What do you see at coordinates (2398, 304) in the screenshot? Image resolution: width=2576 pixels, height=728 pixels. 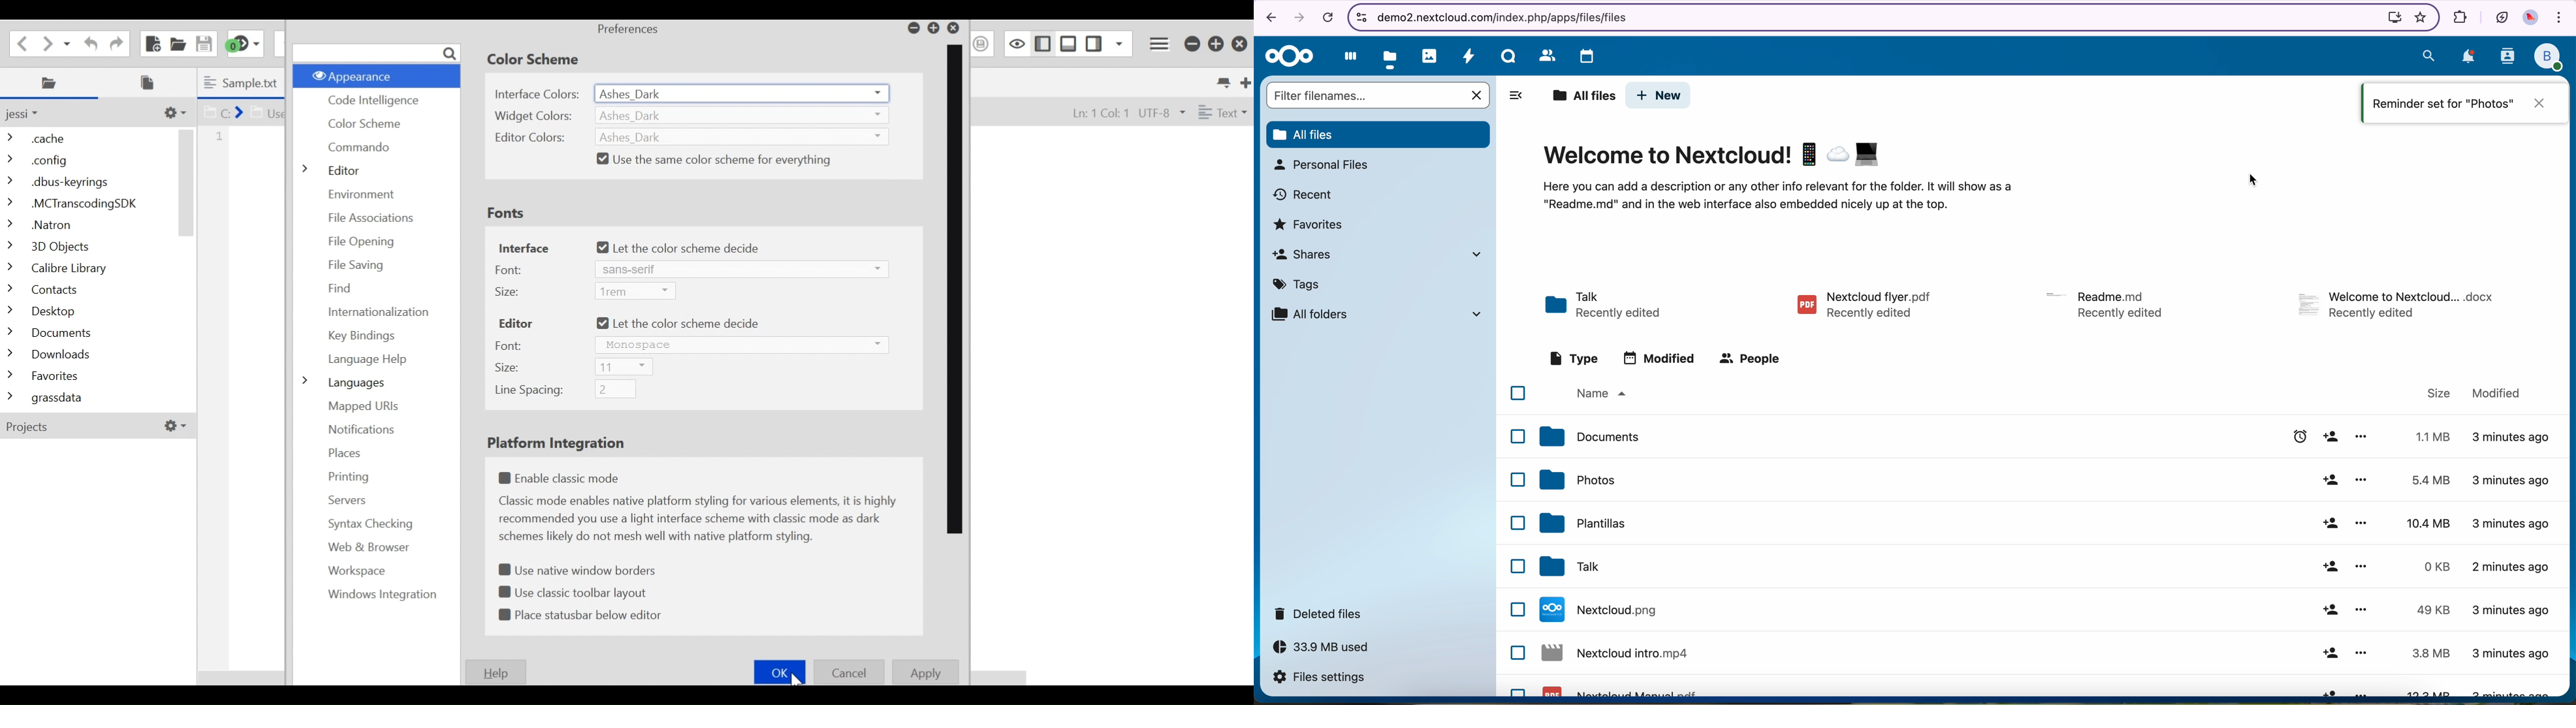 I see `file` at bounding box center [2398, 304].